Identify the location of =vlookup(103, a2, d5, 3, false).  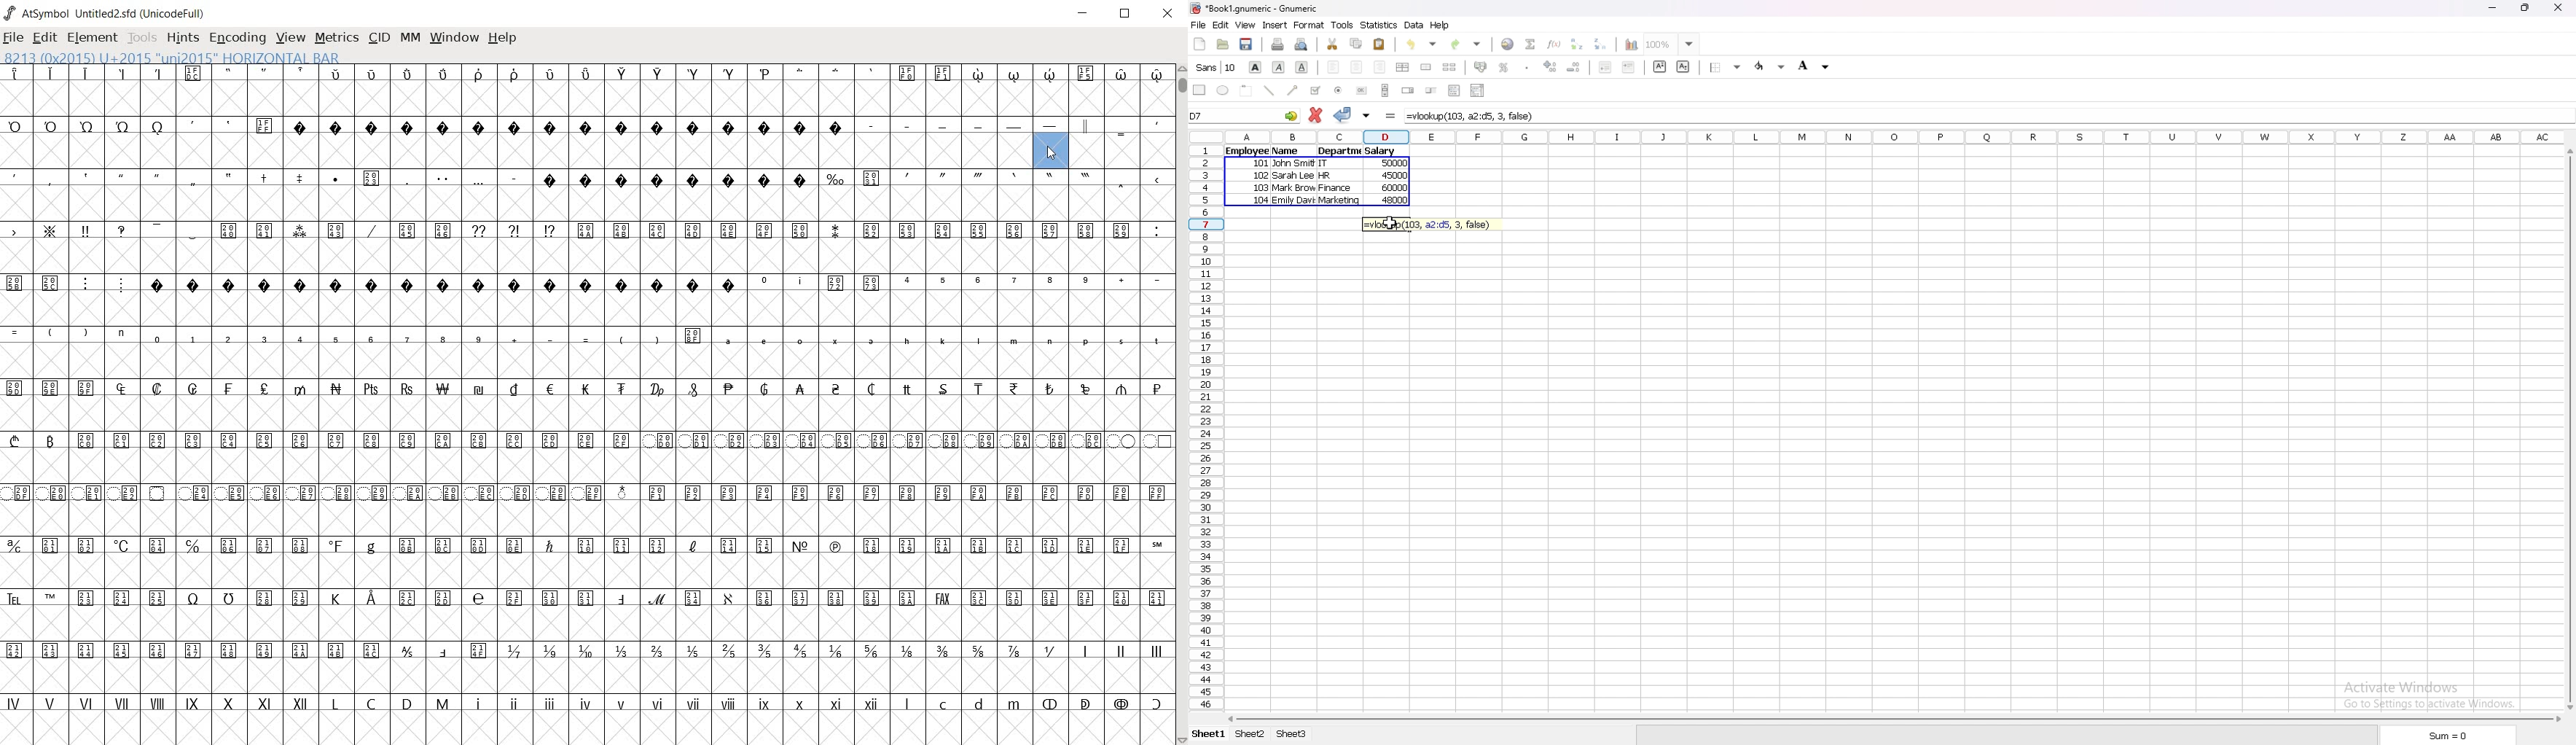
(1987, 116).